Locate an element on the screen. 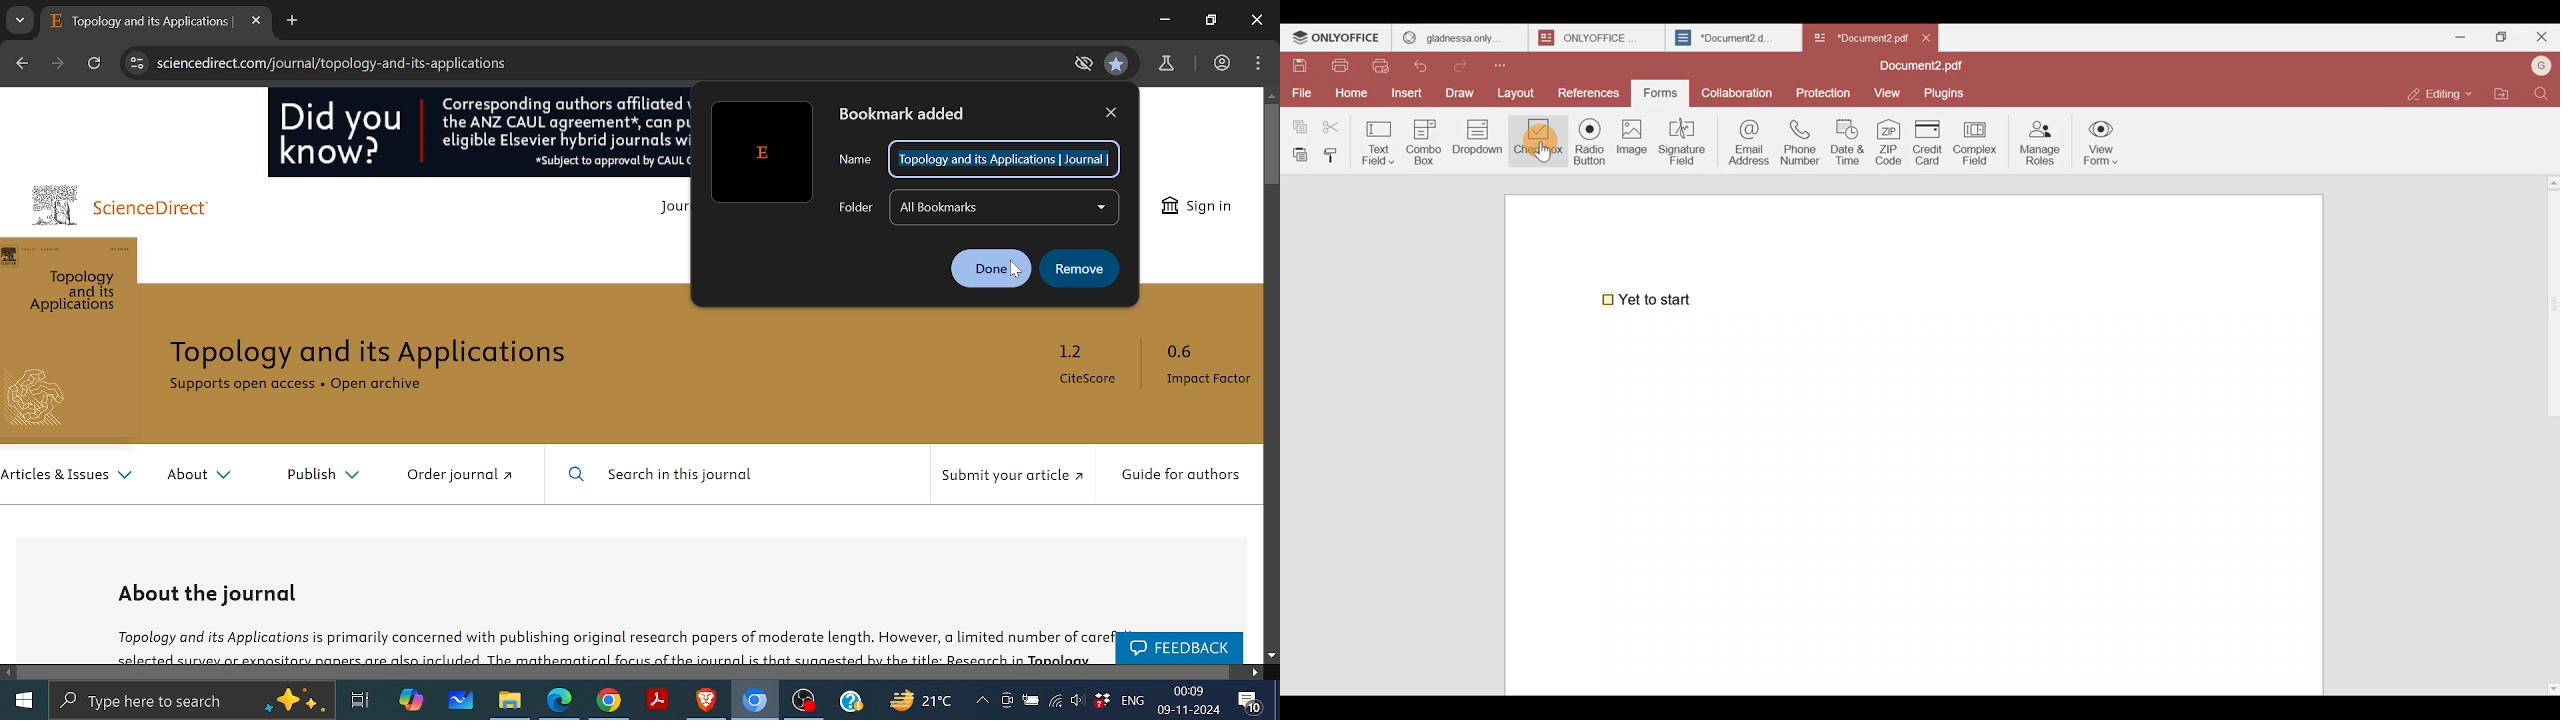 The width and height of the screenshot is (2576, 728). ScienceDirect is located at coordinates (163, 210).